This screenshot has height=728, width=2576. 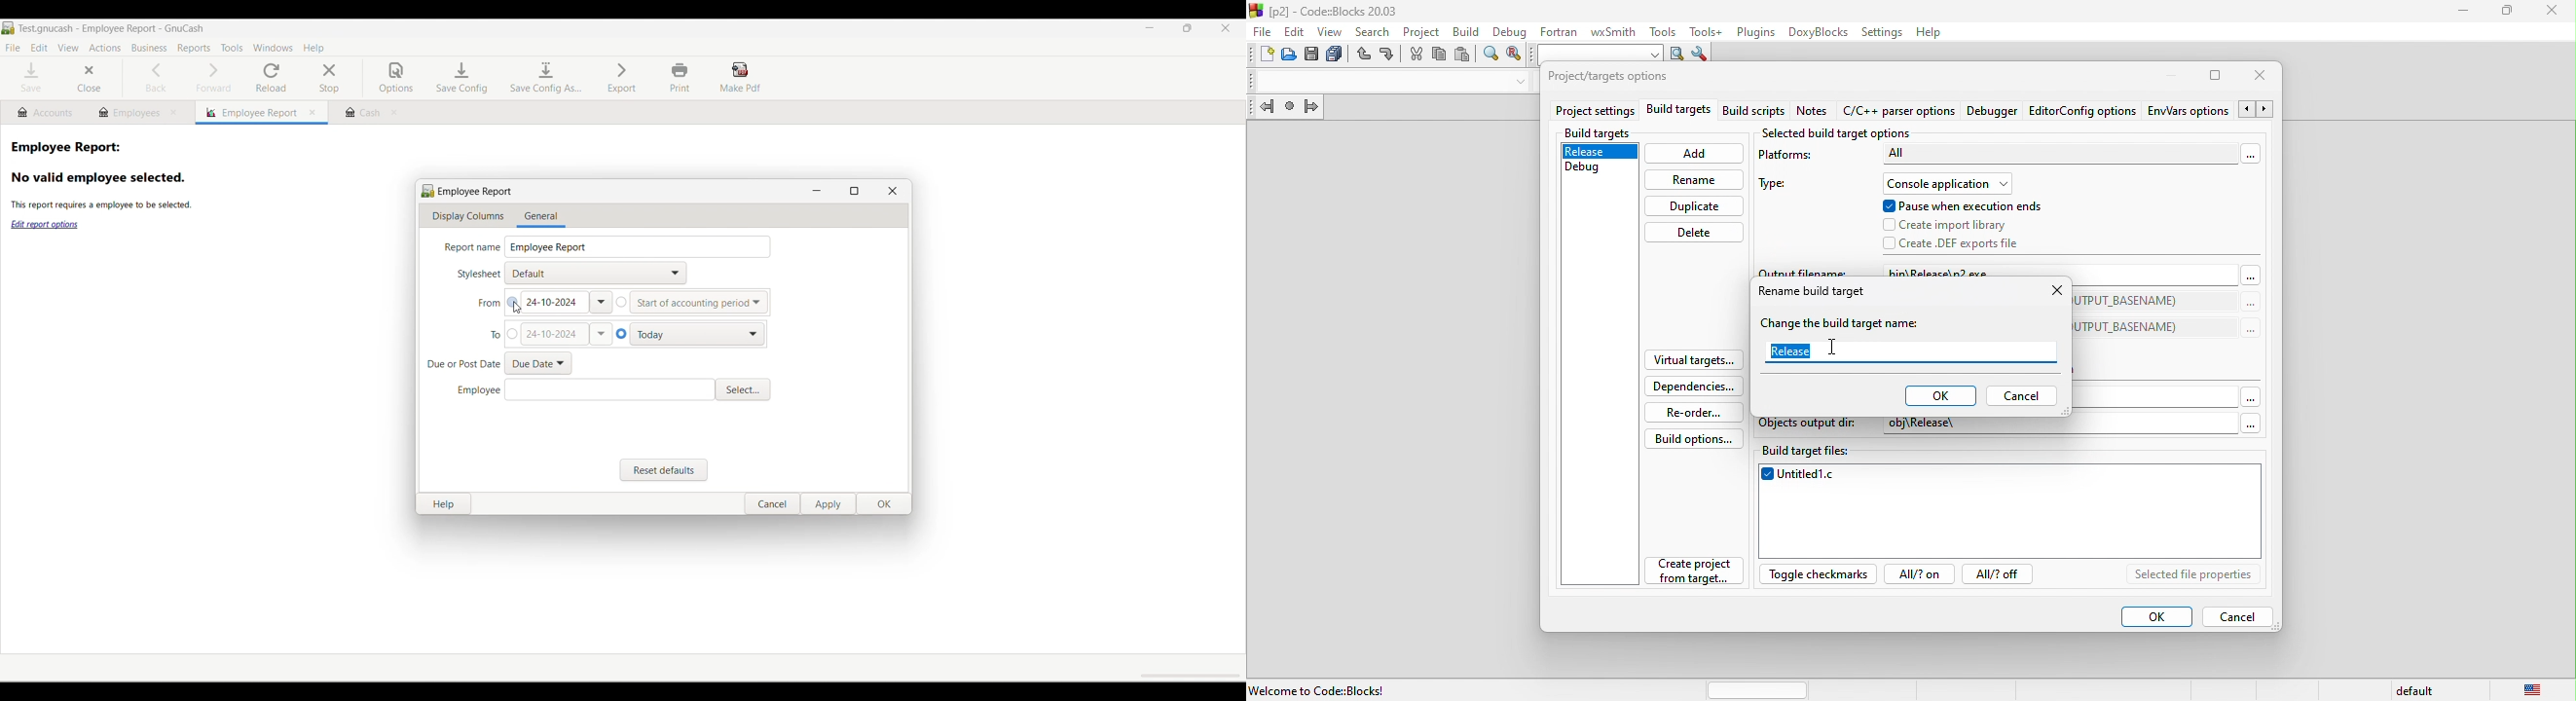 I want to click on Calendar dropdown for From date, so click(x=601, y=302).